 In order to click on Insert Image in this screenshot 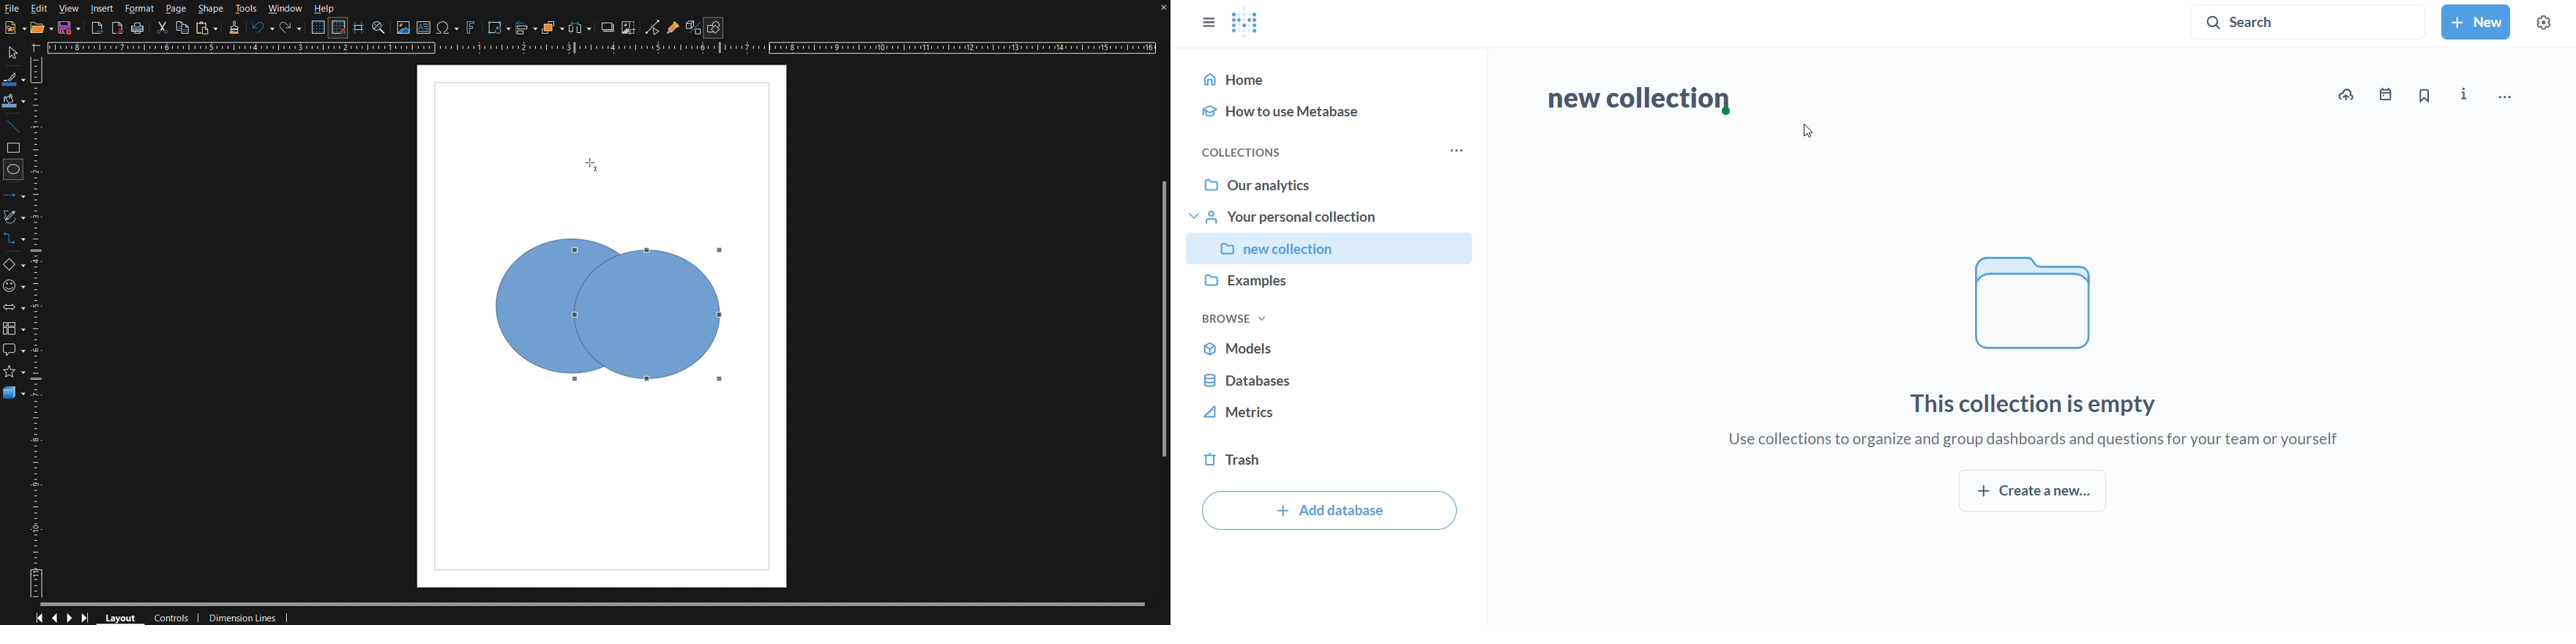, I will do `click(404, 27)`.